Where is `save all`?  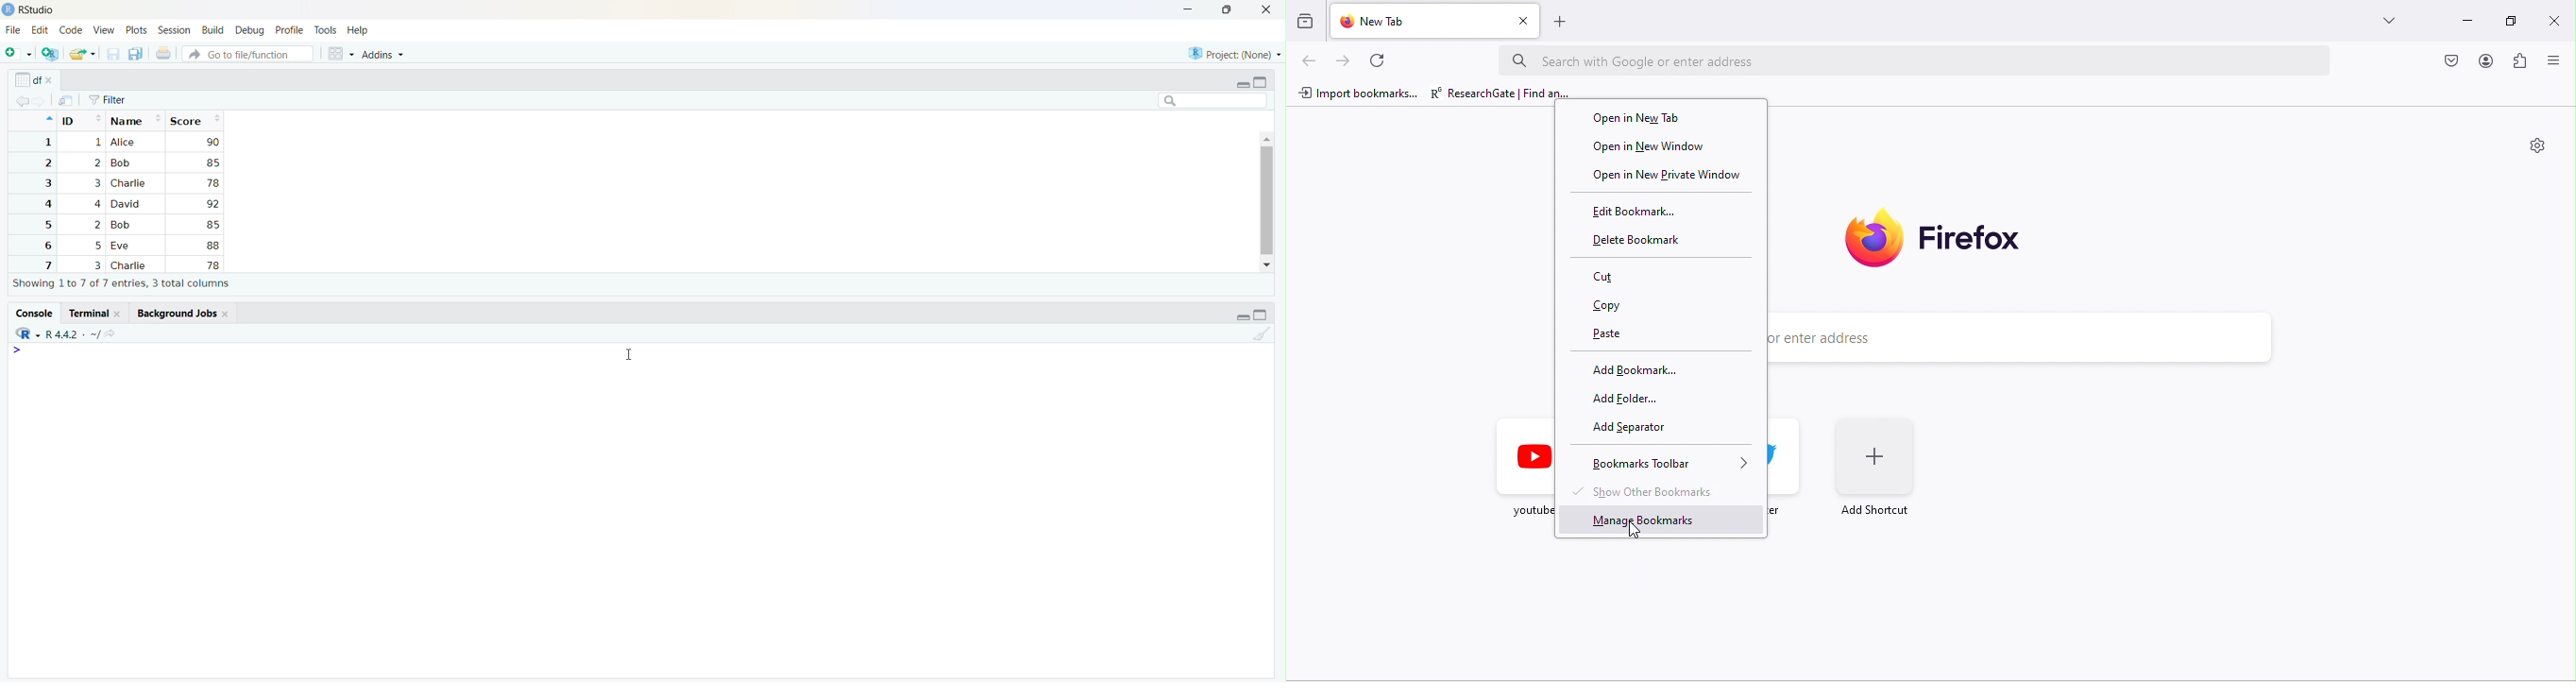
save all is located at coordinates (137, 54).